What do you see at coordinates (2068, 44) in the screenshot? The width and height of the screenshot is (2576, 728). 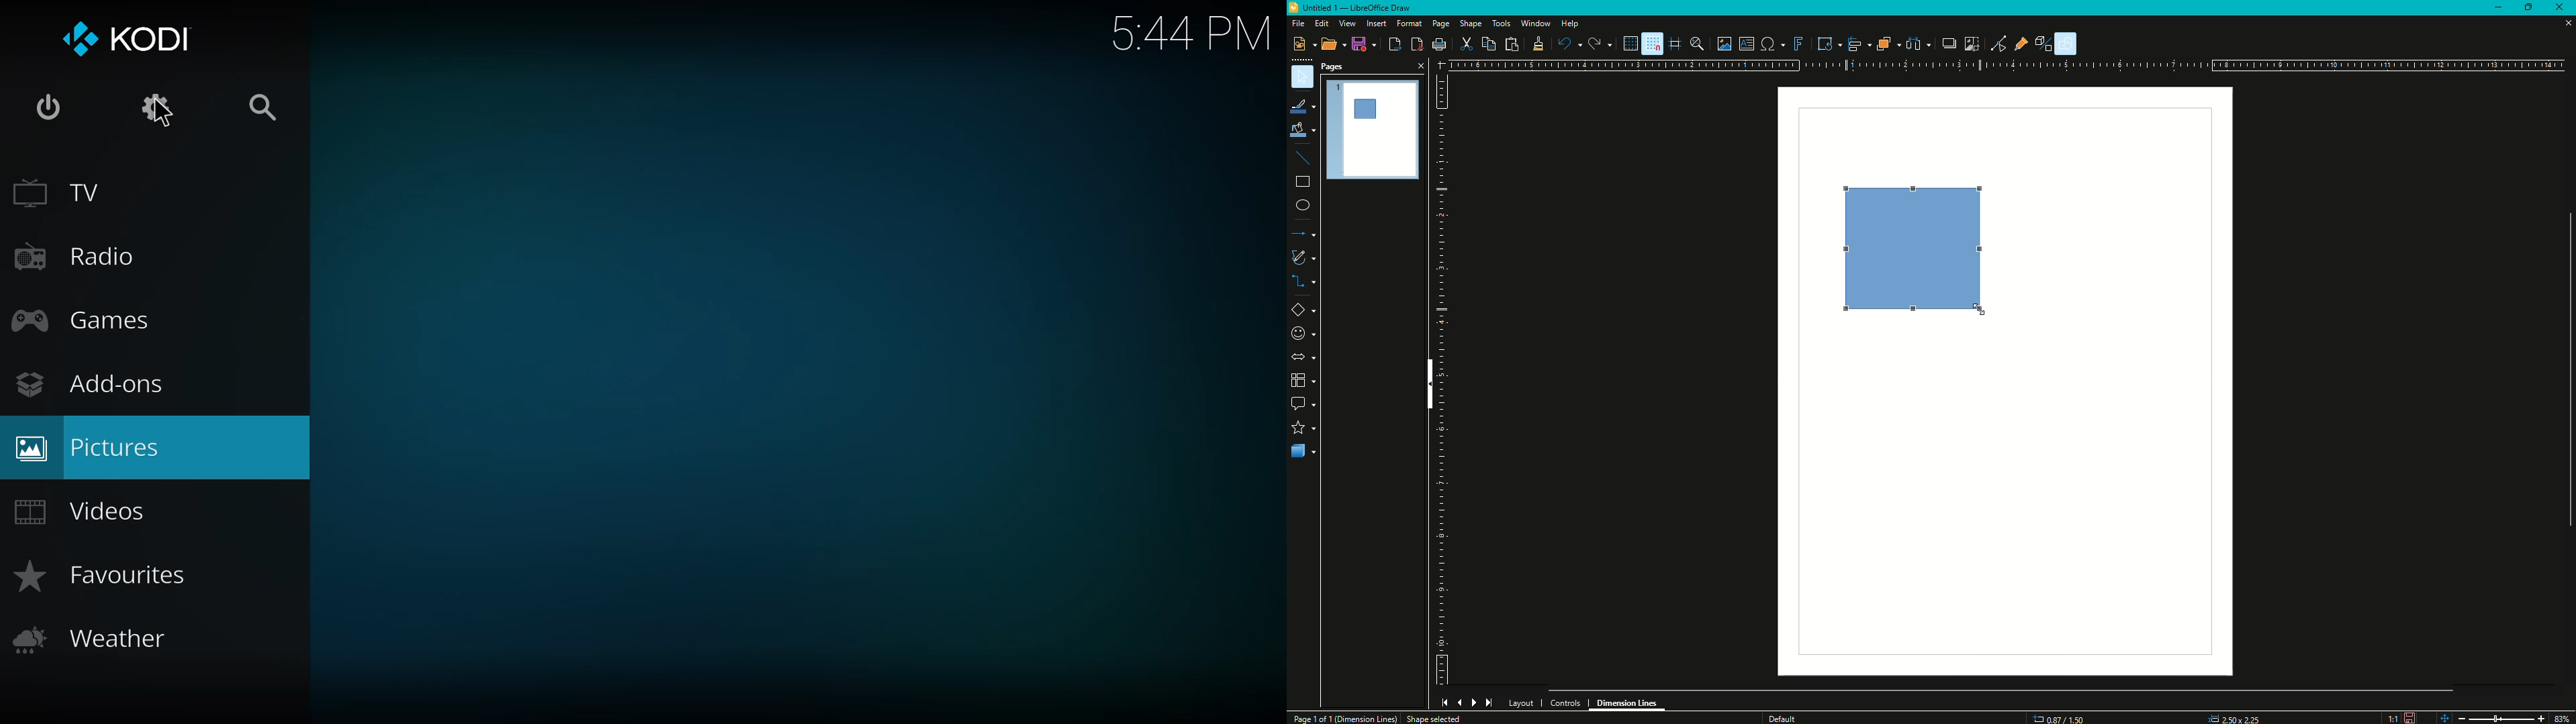 I see `Show Draw Functions` at bounding box center [2068, 44].